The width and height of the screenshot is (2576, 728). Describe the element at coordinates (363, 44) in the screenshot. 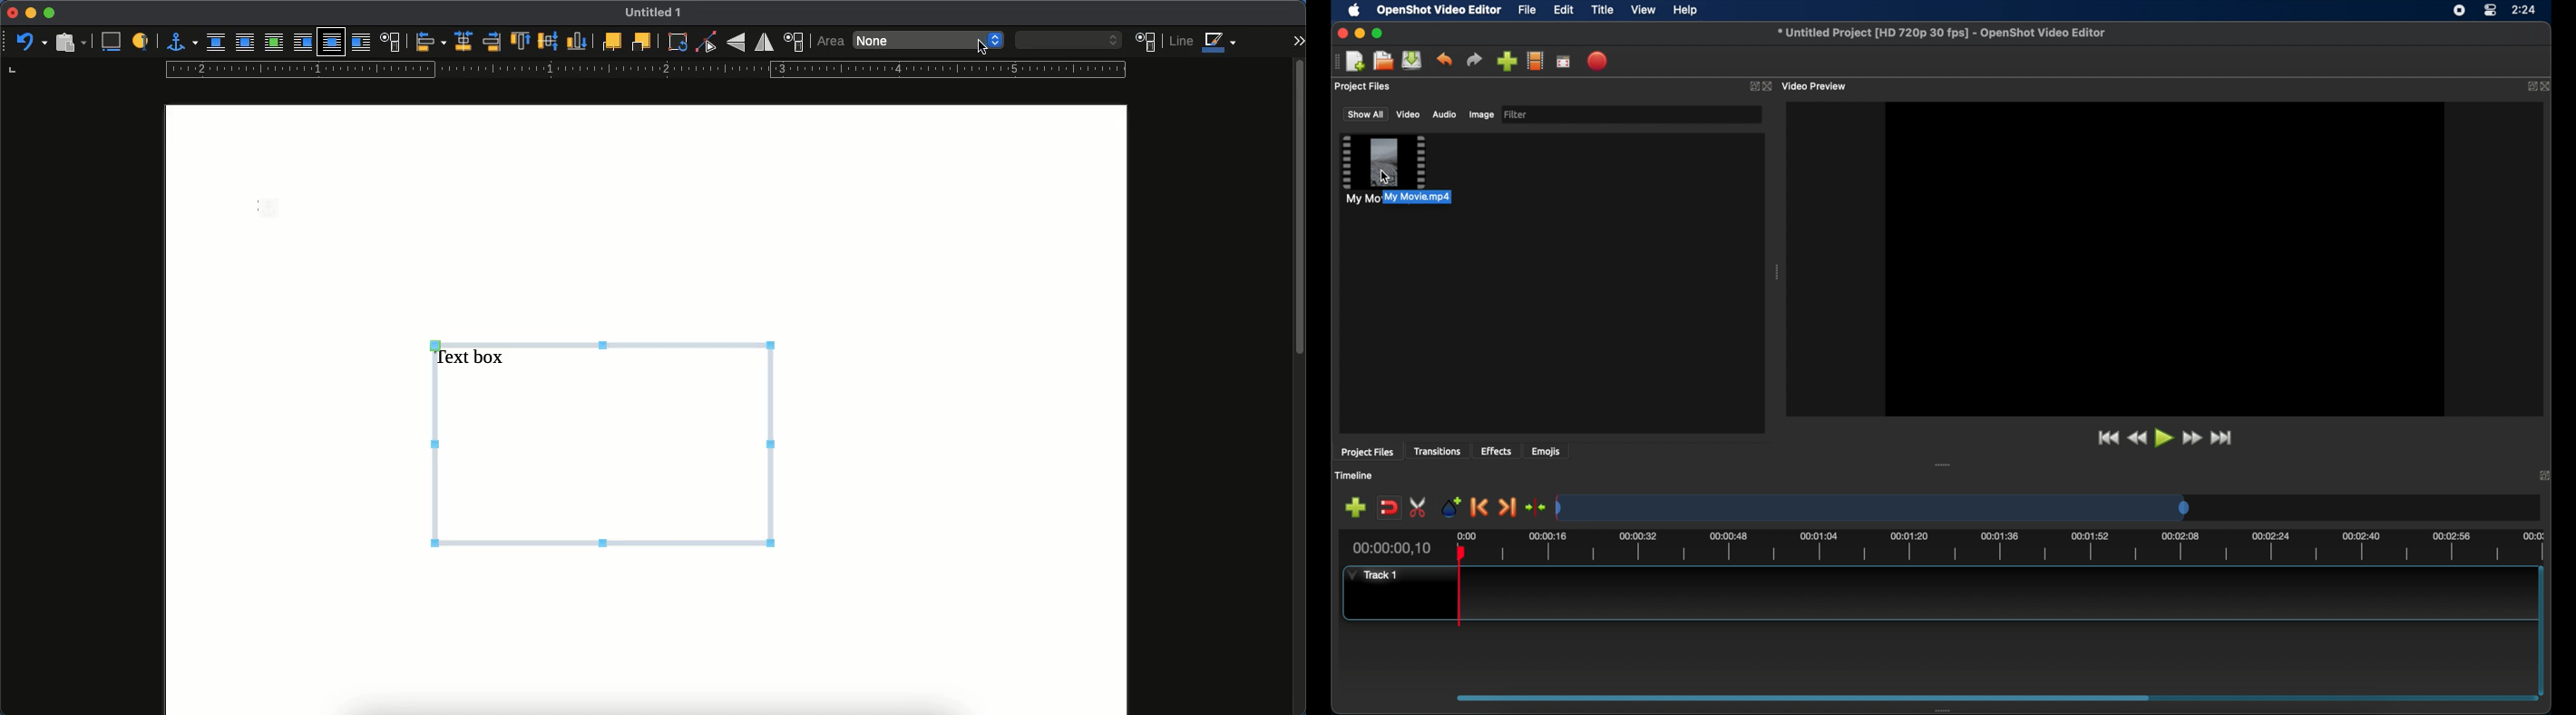

I see `after` at that location.